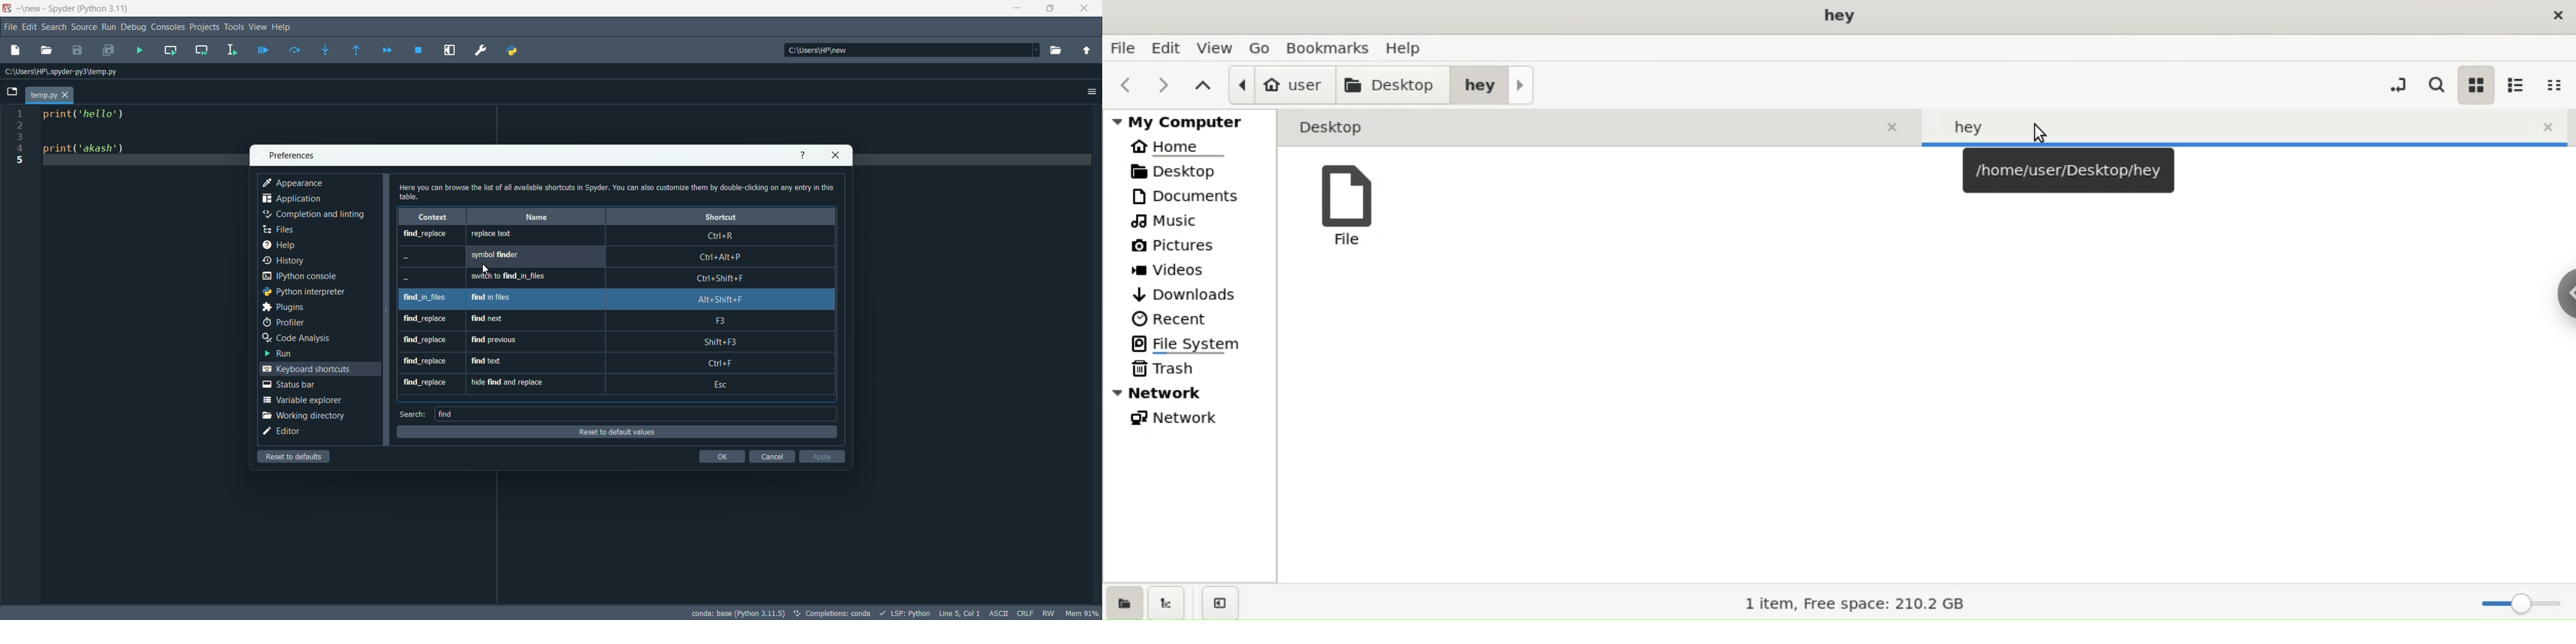 The image size is (2576, 644). I want to click on files, so click(286, 228).